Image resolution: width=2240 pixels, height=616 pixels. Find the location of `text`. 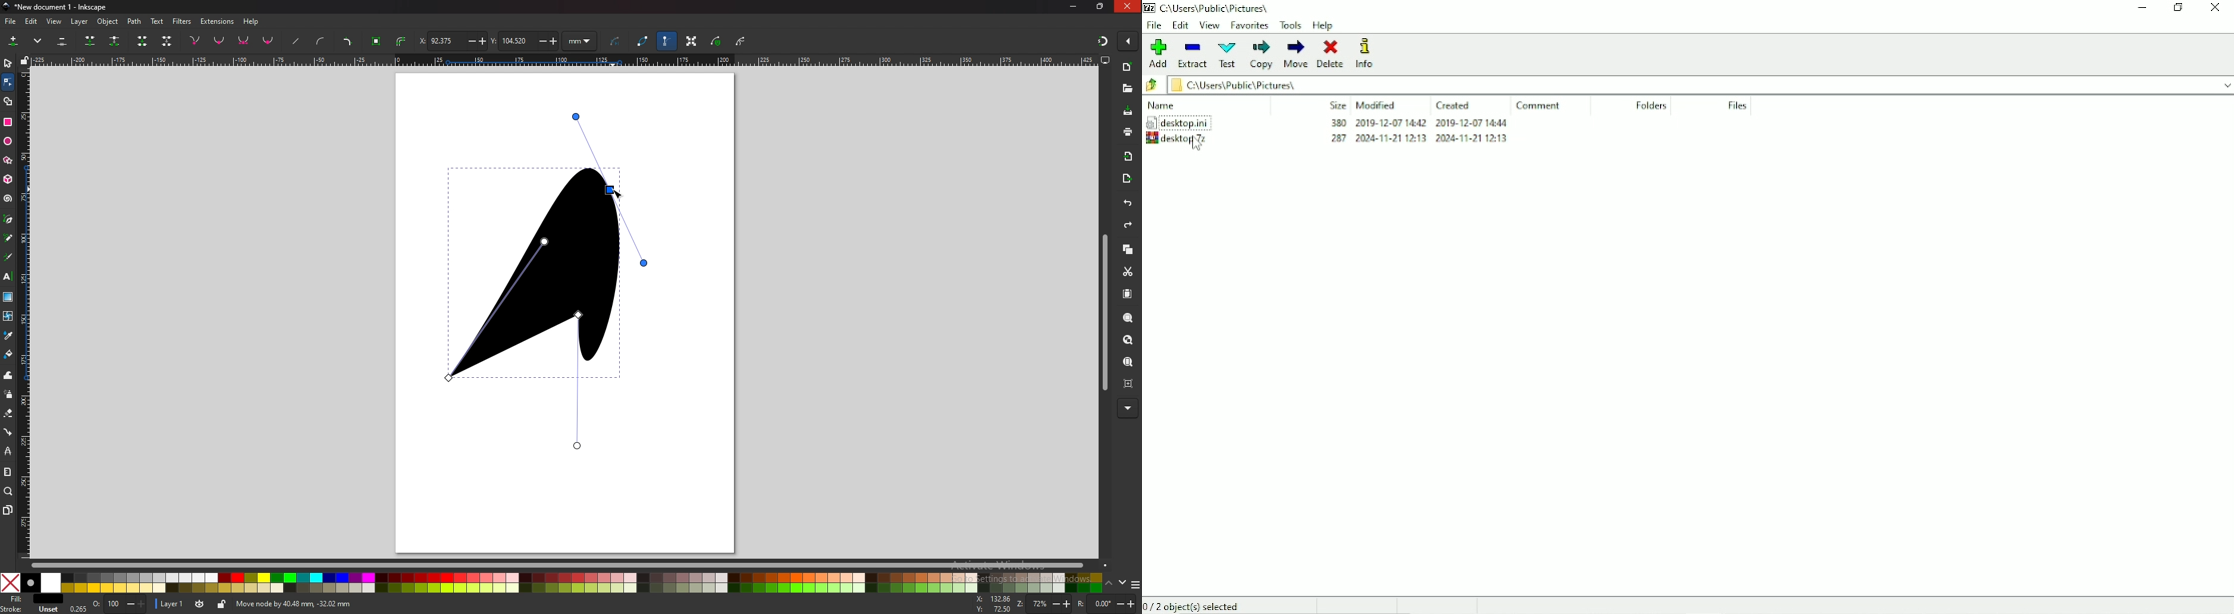

text is located at coordinates (157, 21).